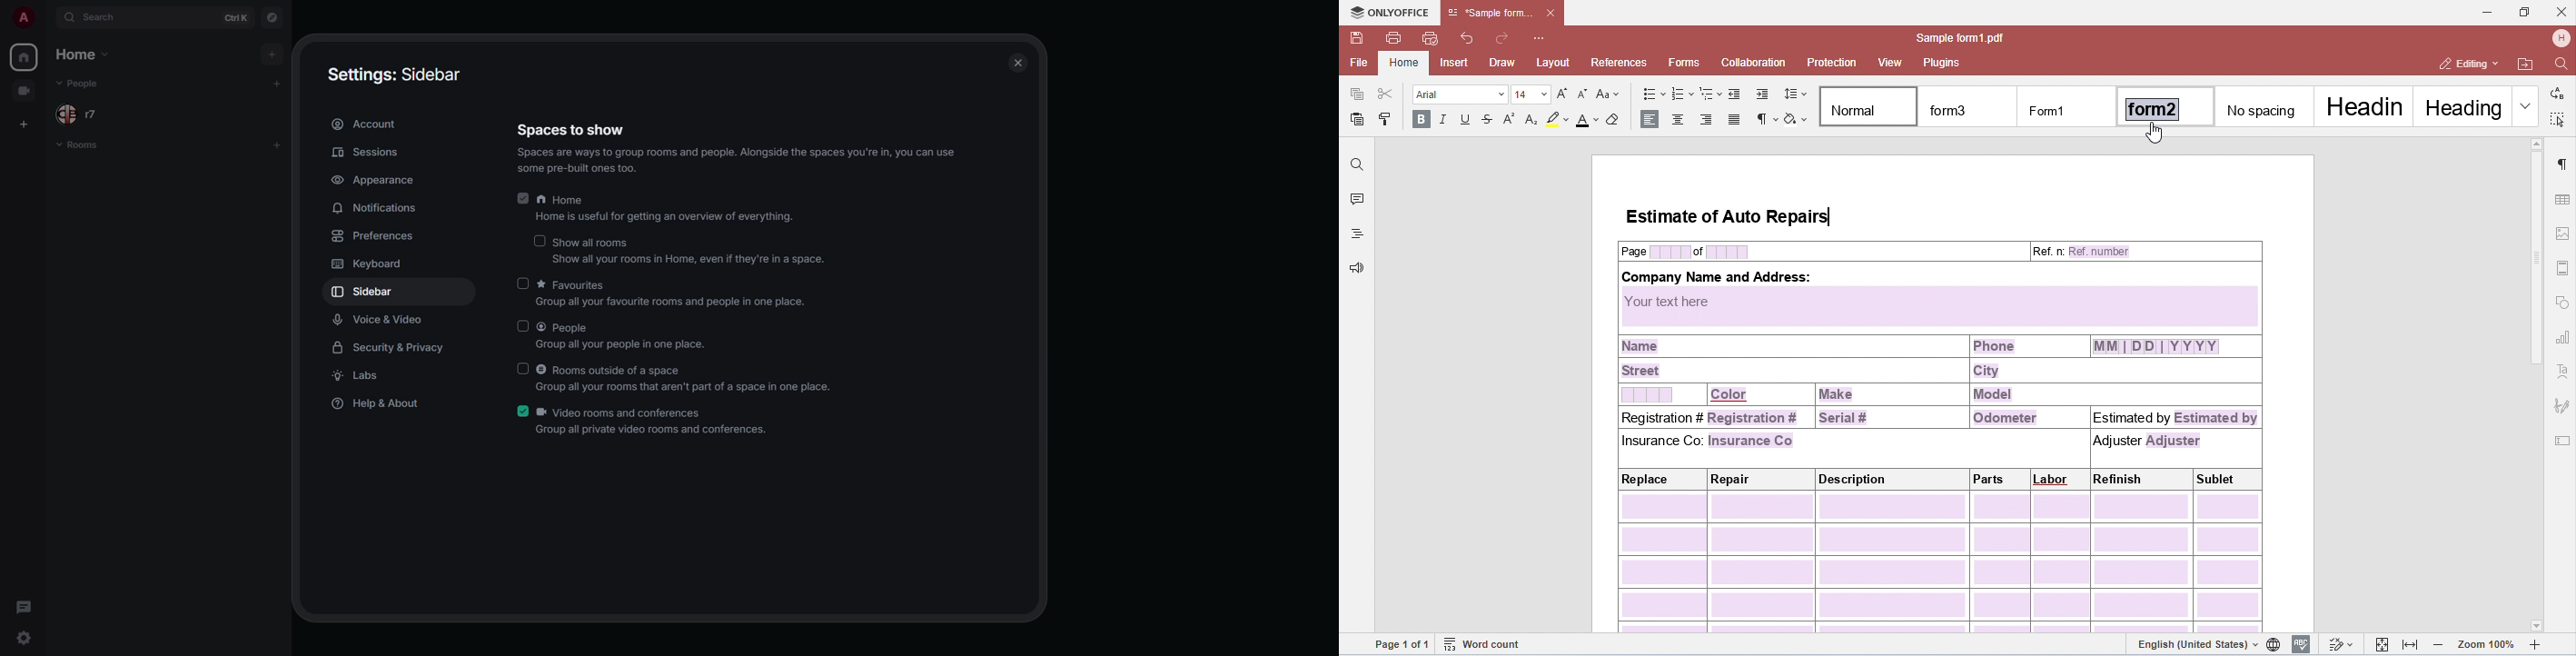 The height and width of the screenshot is (672, 2576). I want to click on add, so click(272, 84).